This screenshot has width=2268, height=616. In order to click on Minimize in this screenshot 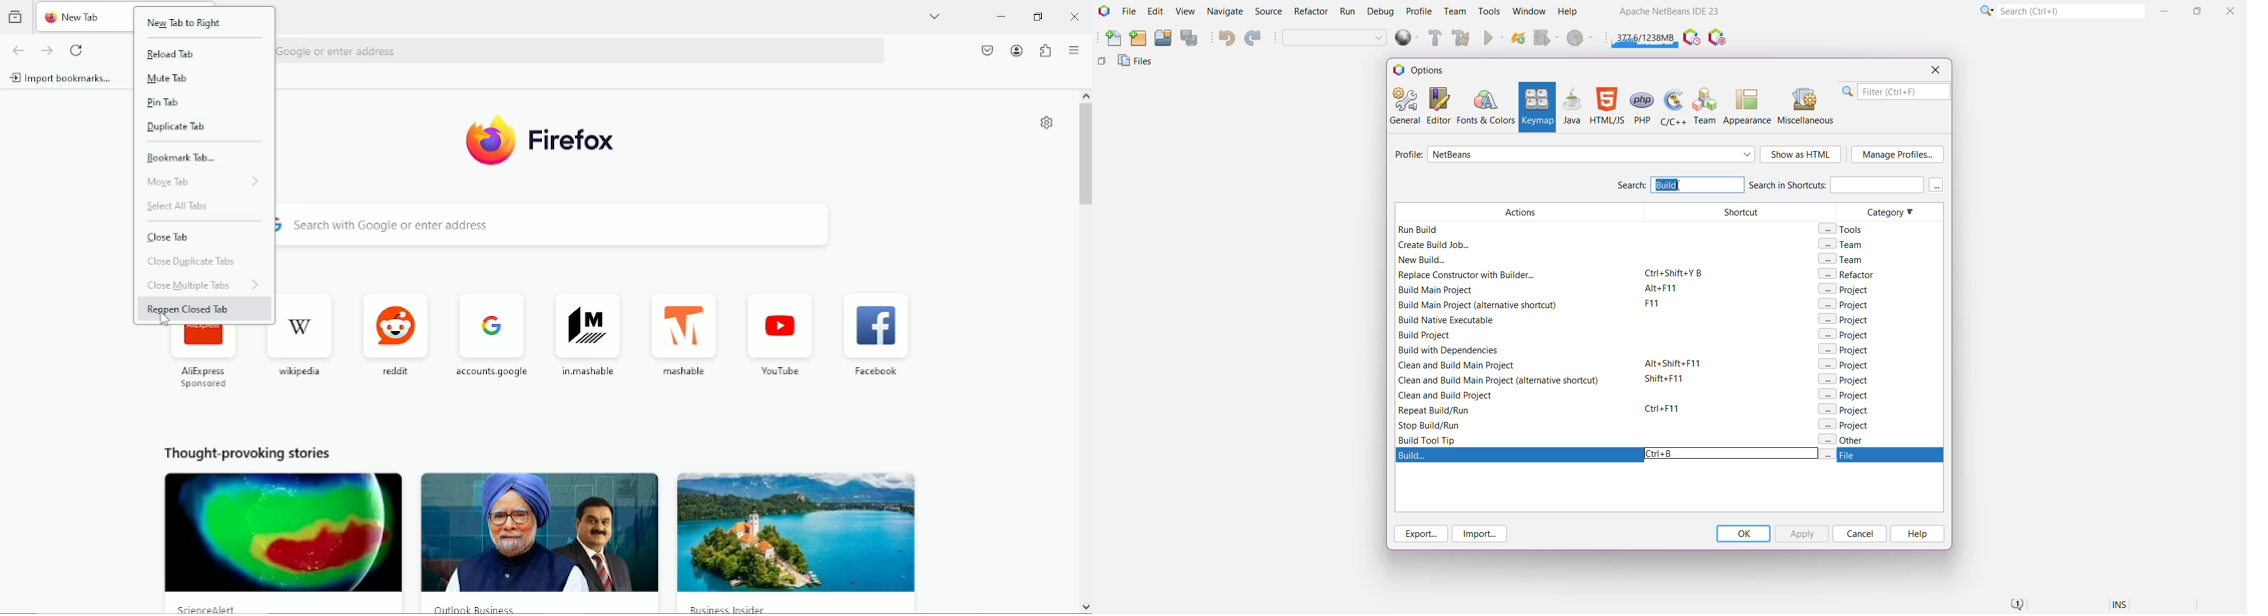, I will do `click(1000, 15)`.